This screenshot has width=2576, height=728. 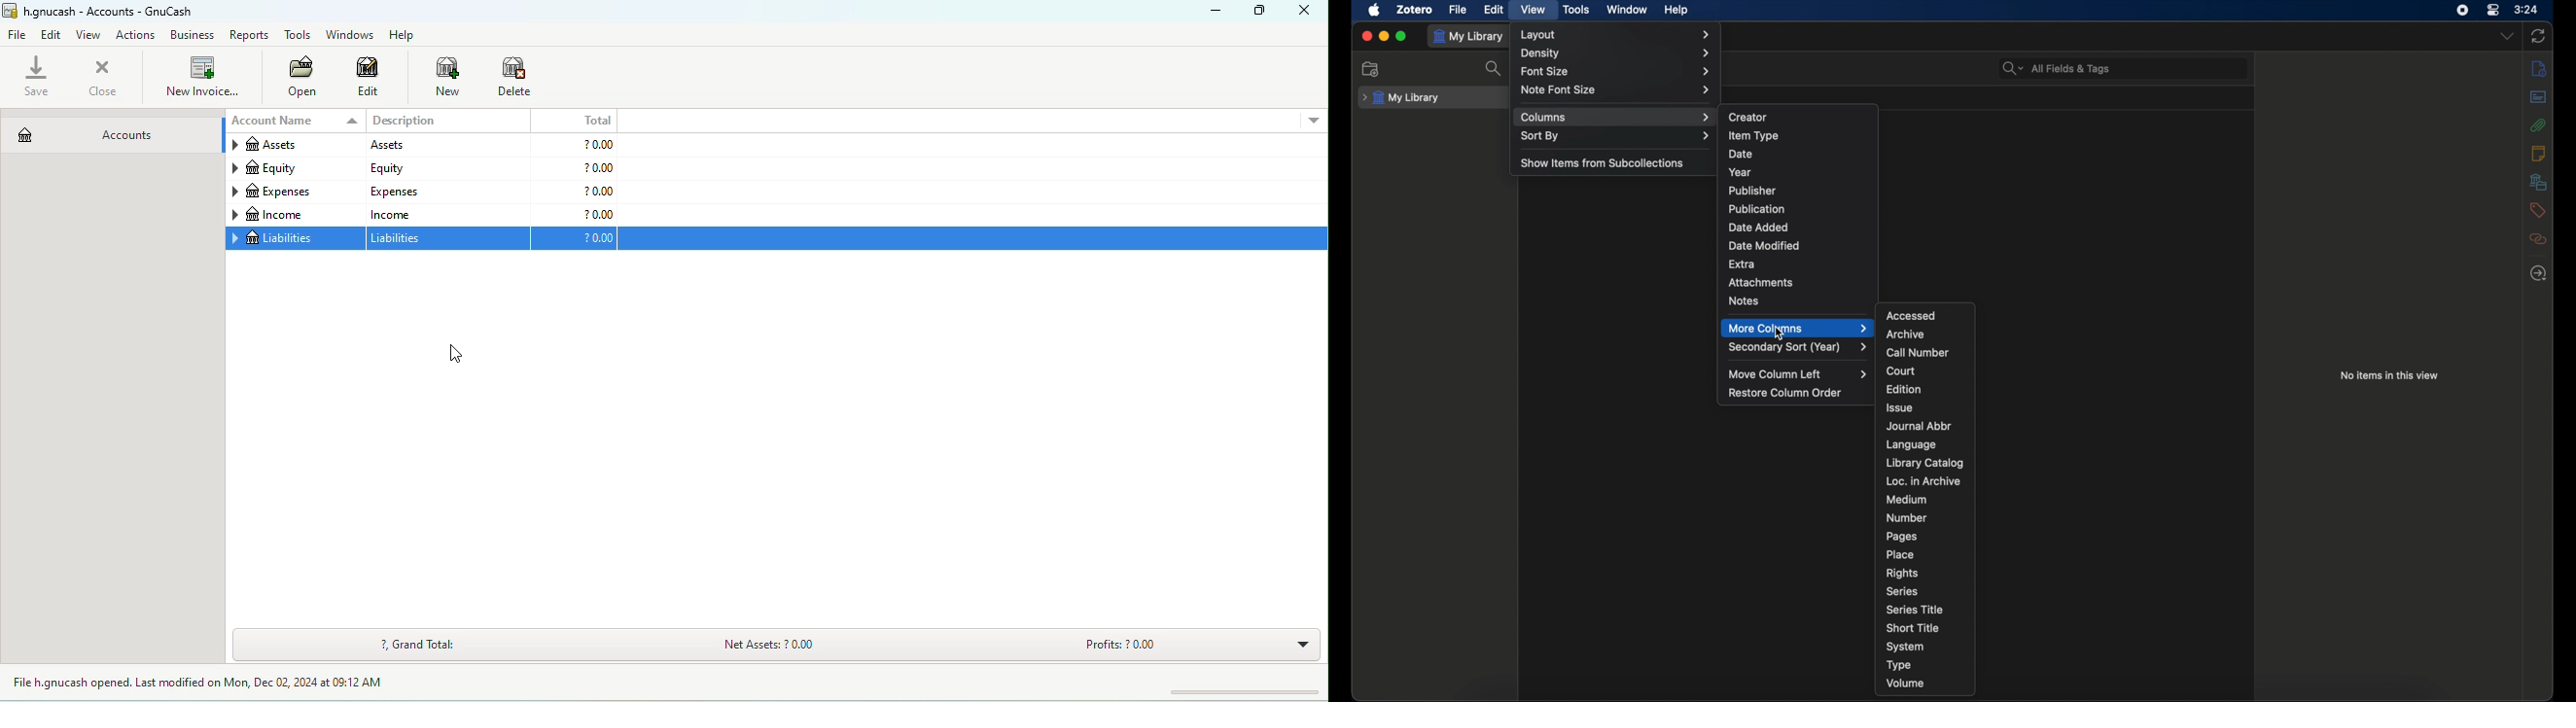 I want to click on equity, so click(x=445, y=168).